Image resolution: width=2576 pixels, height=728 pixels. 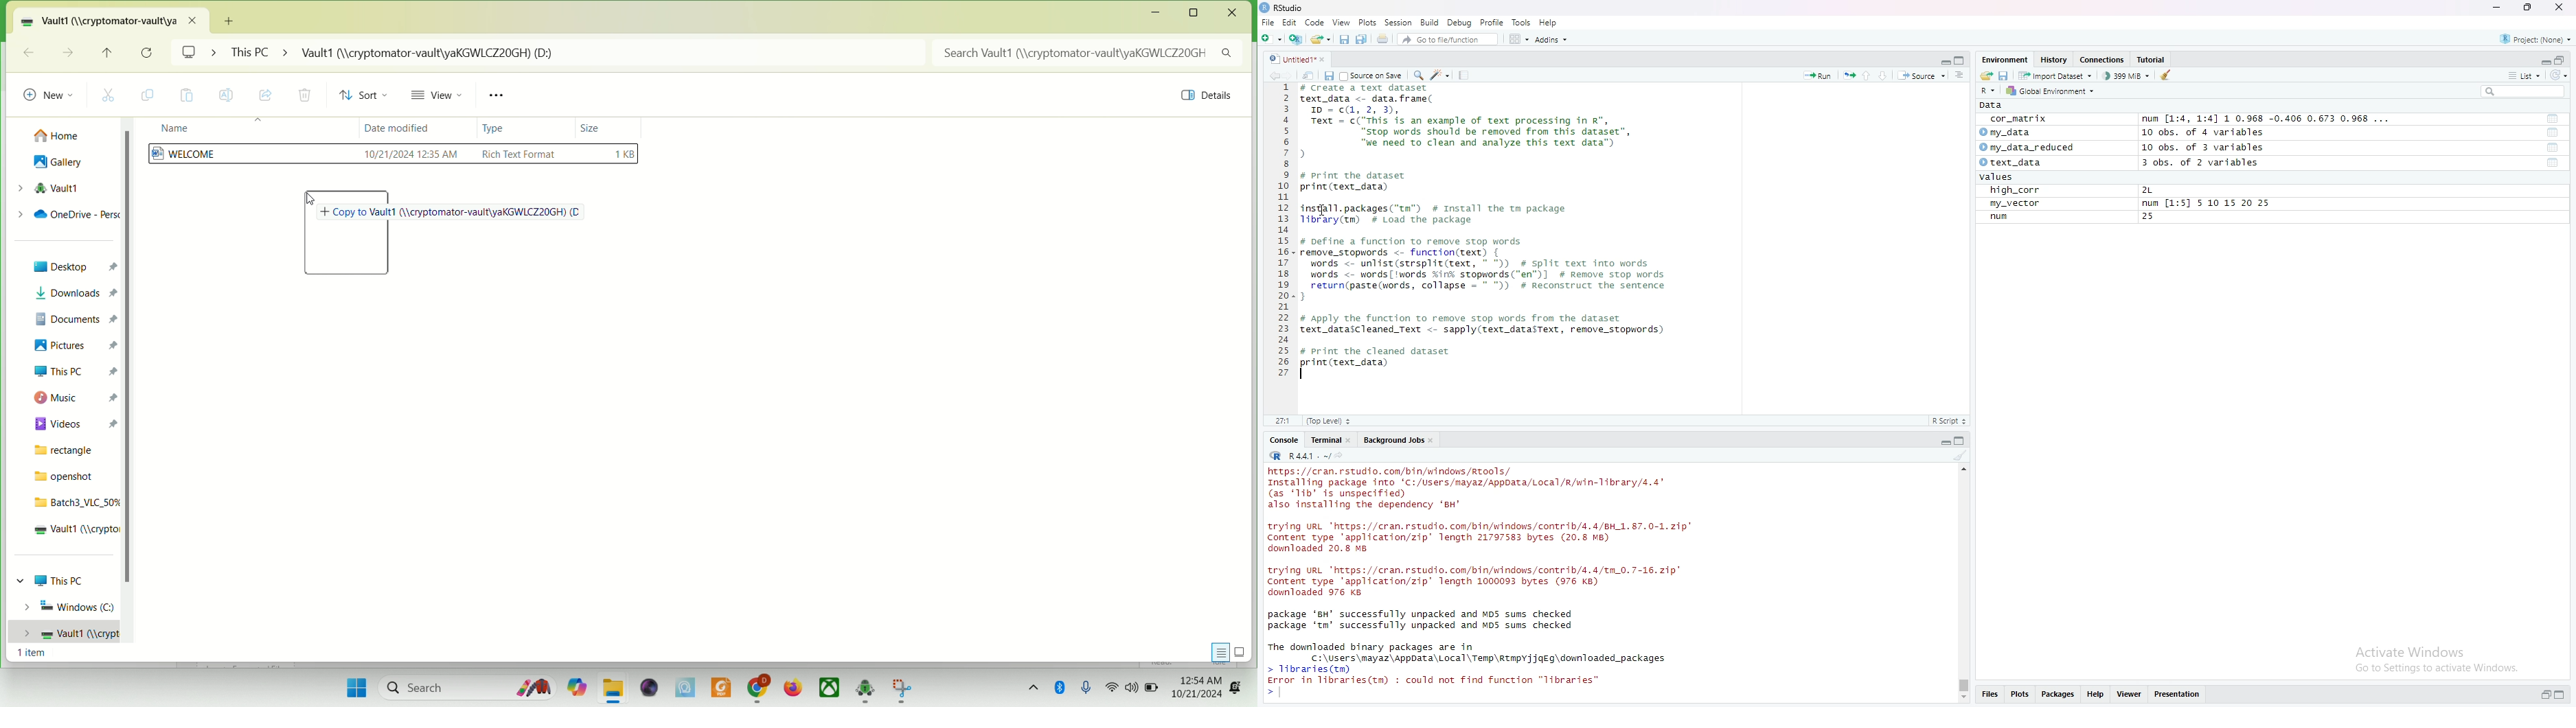 What do you see at coordinates (1497, 582) in the screenshot?
I see `console log` at bounding box center [1497, 582].